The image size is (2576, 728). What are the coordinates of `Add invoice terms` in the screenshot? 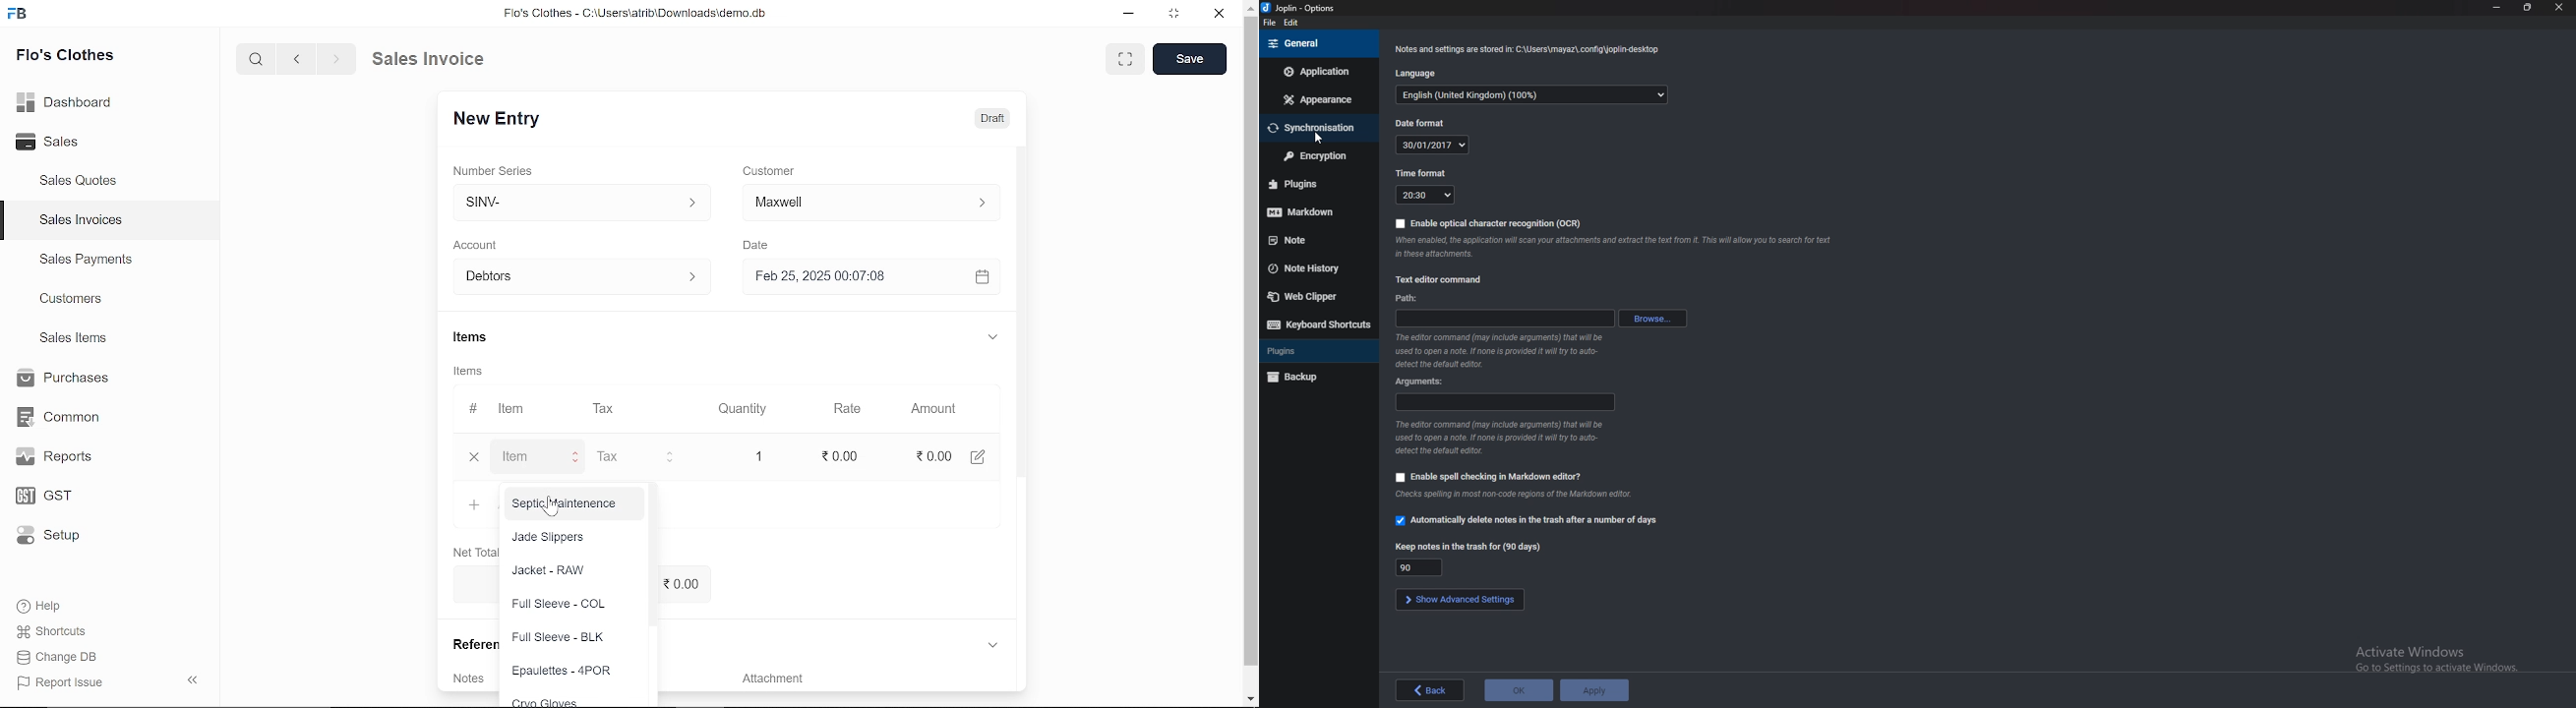 It's located at (470, 678).